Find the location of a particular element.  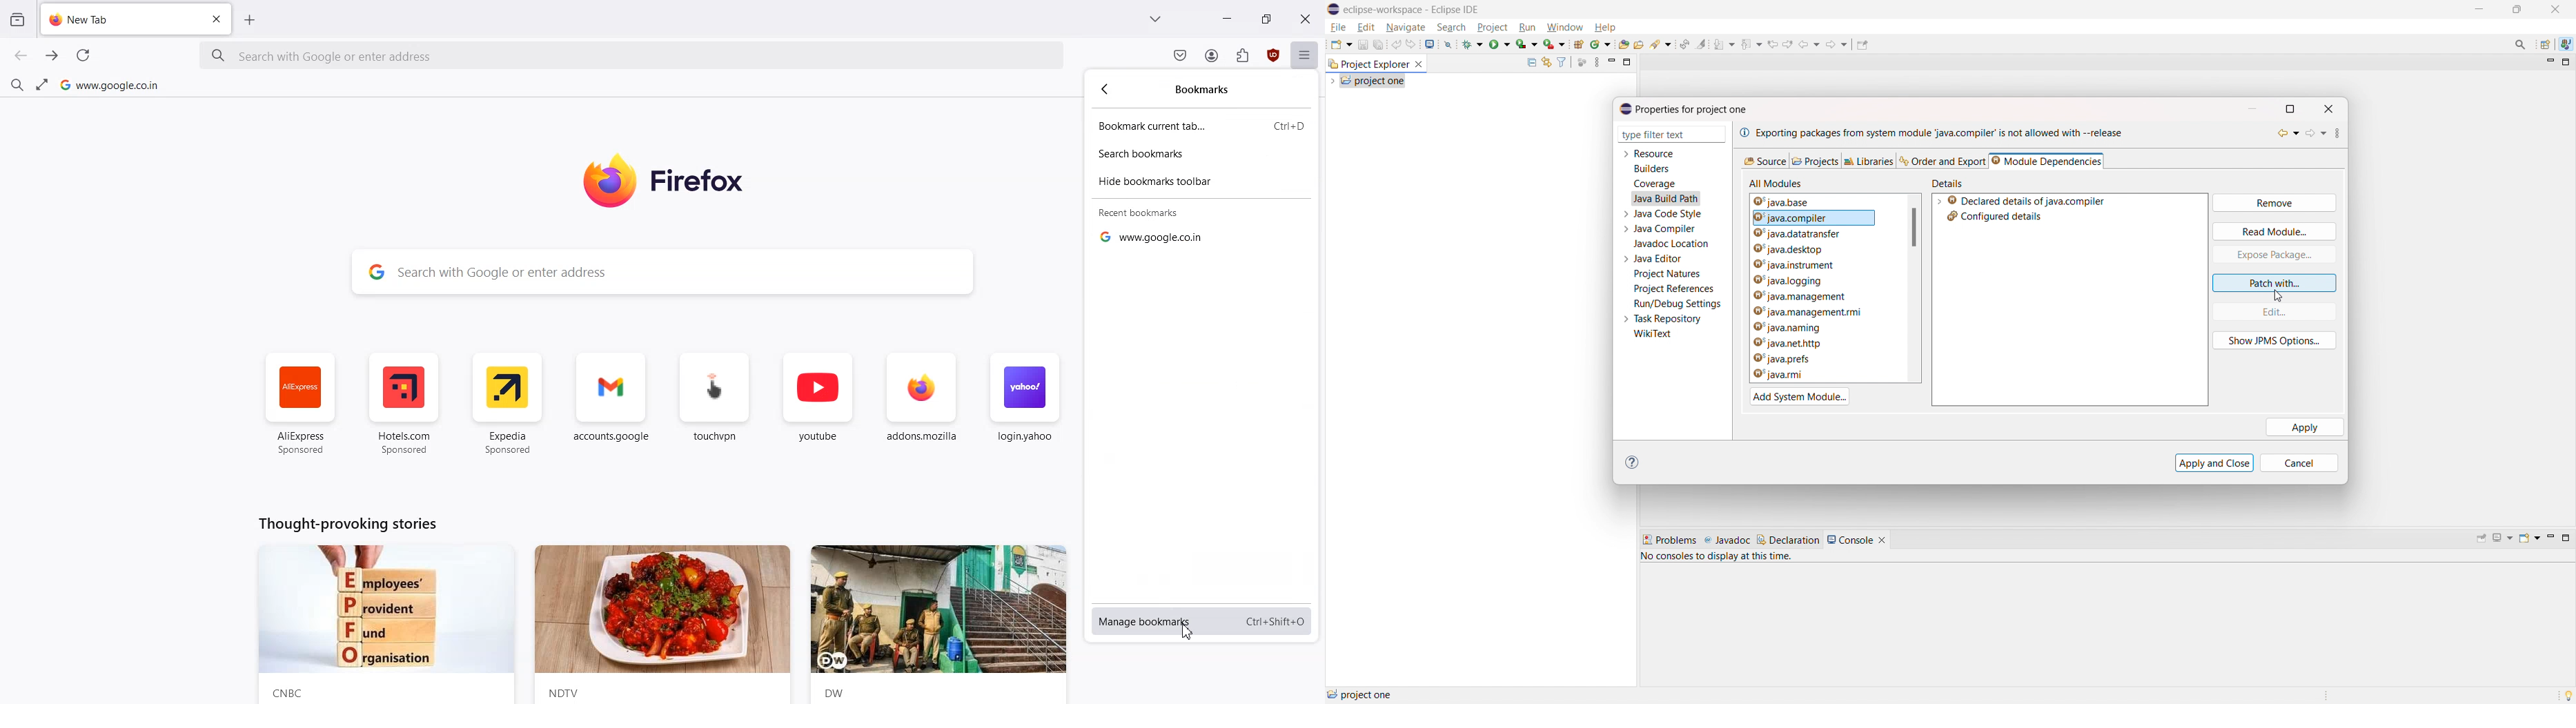

java is located at coordinates (2566, 44).